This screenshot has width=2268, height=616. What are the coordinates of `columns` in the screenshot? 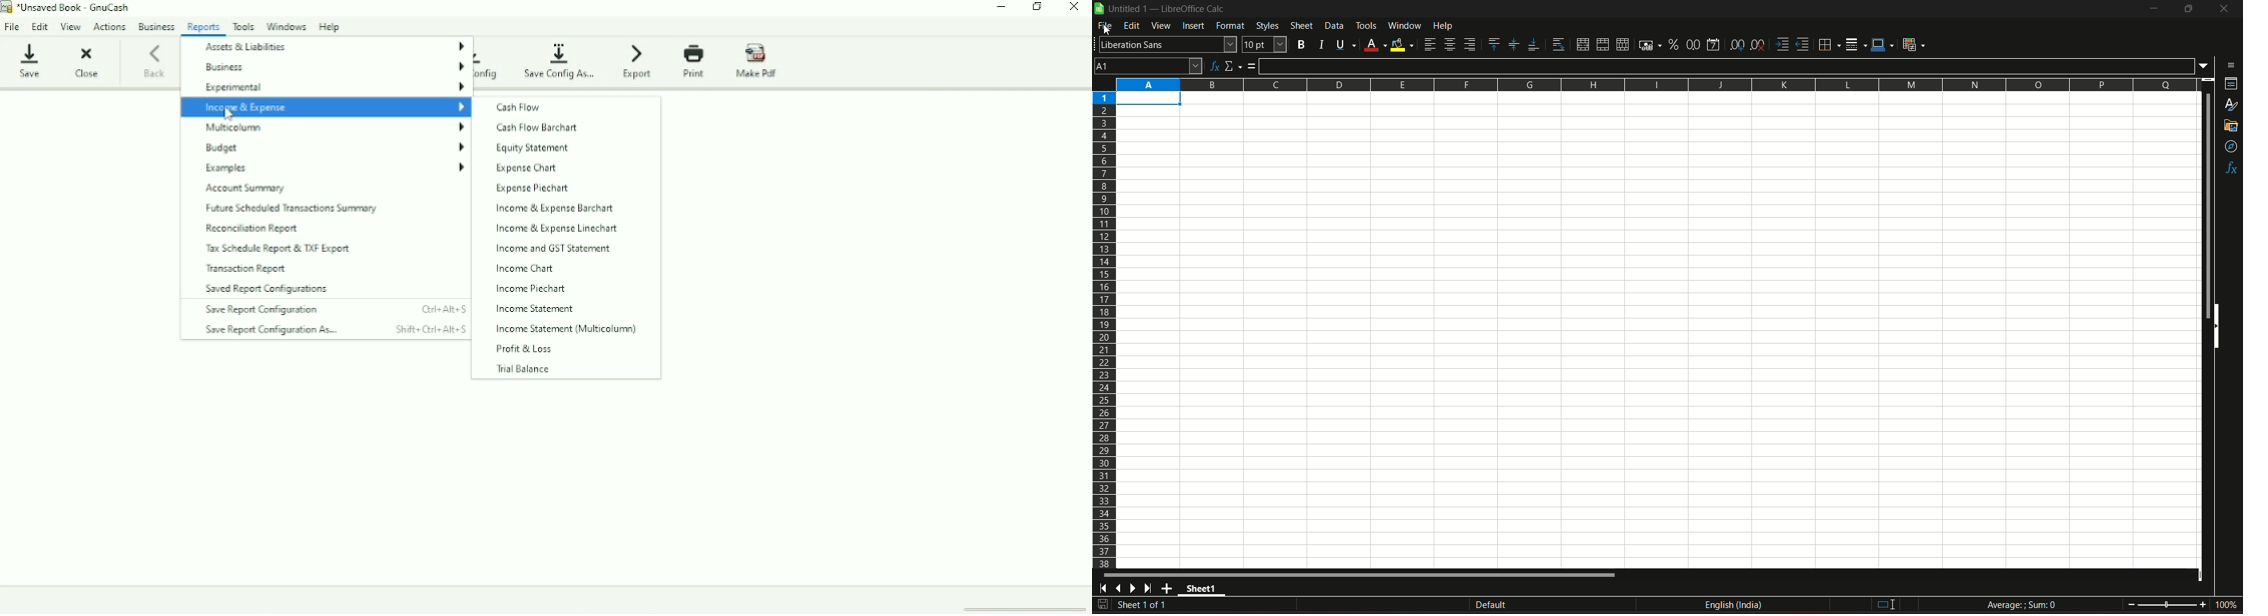 It's located at (1657, 85).